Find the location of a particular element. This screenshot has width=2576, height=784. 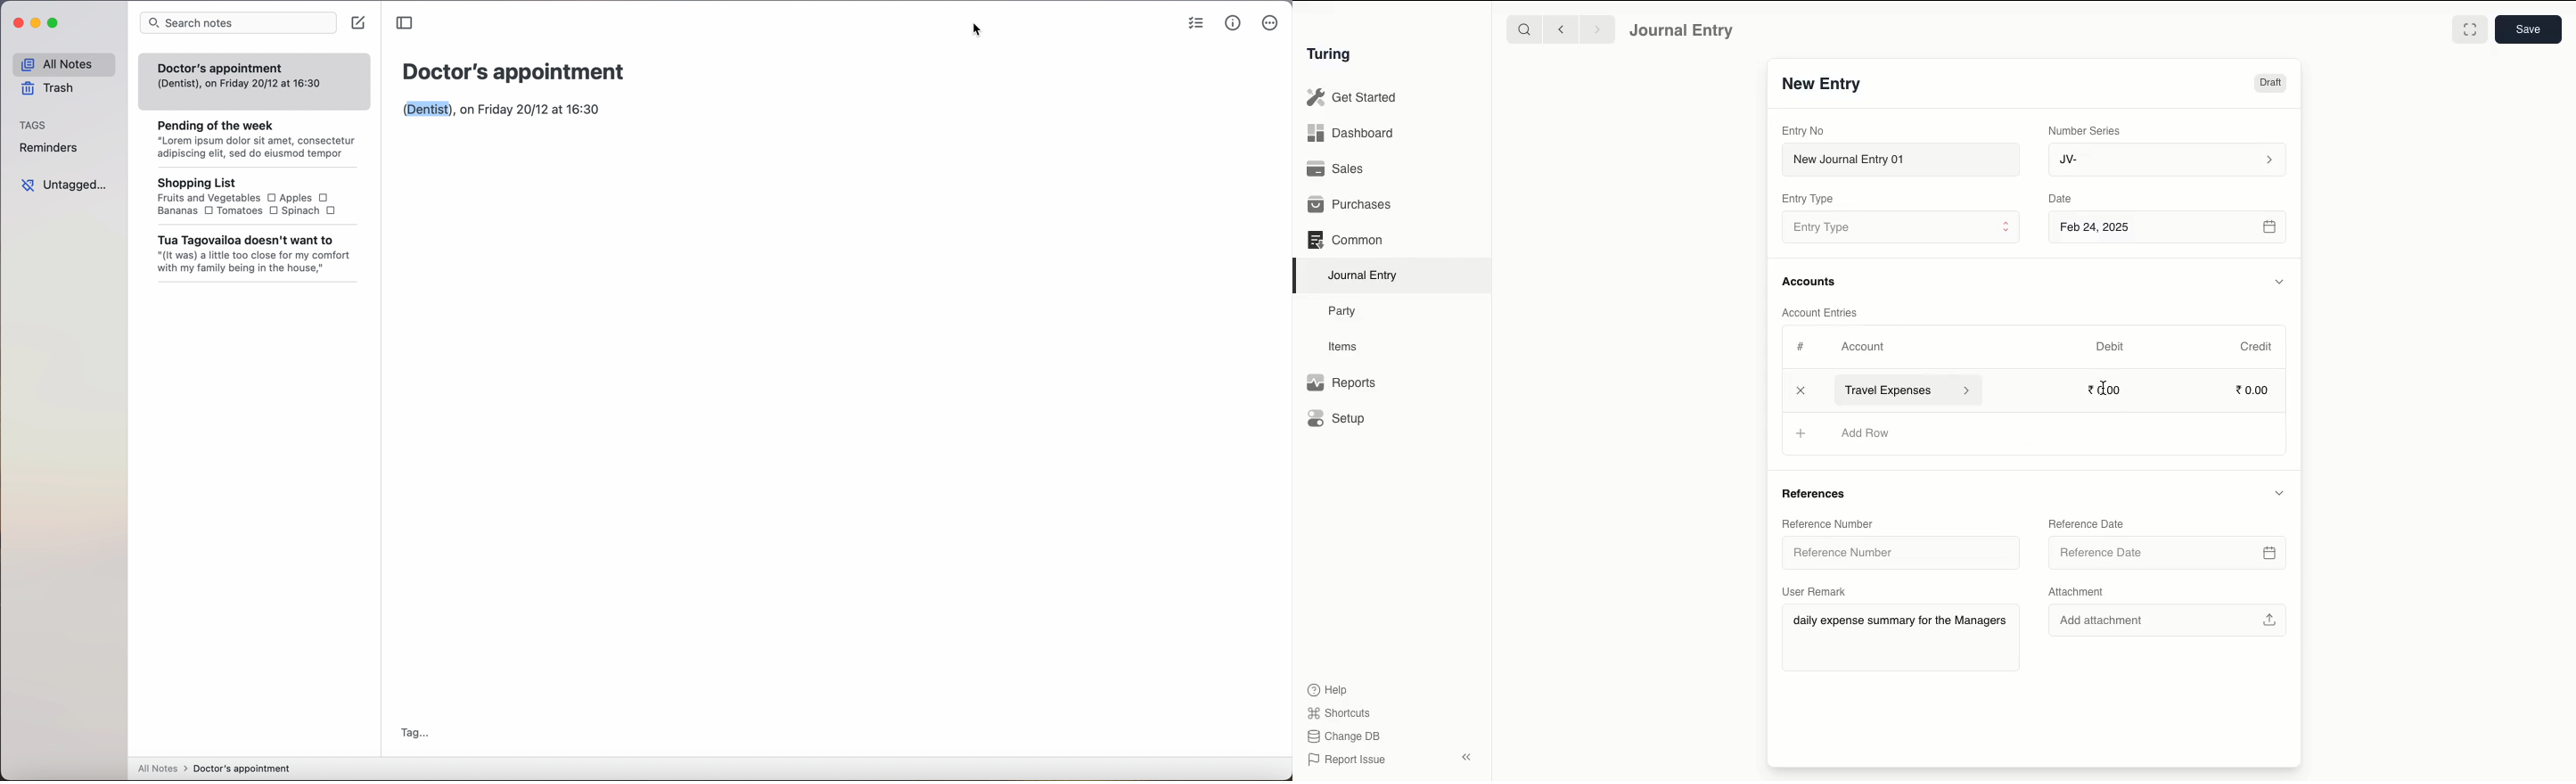

Date is located at coordinates (2063, 198).